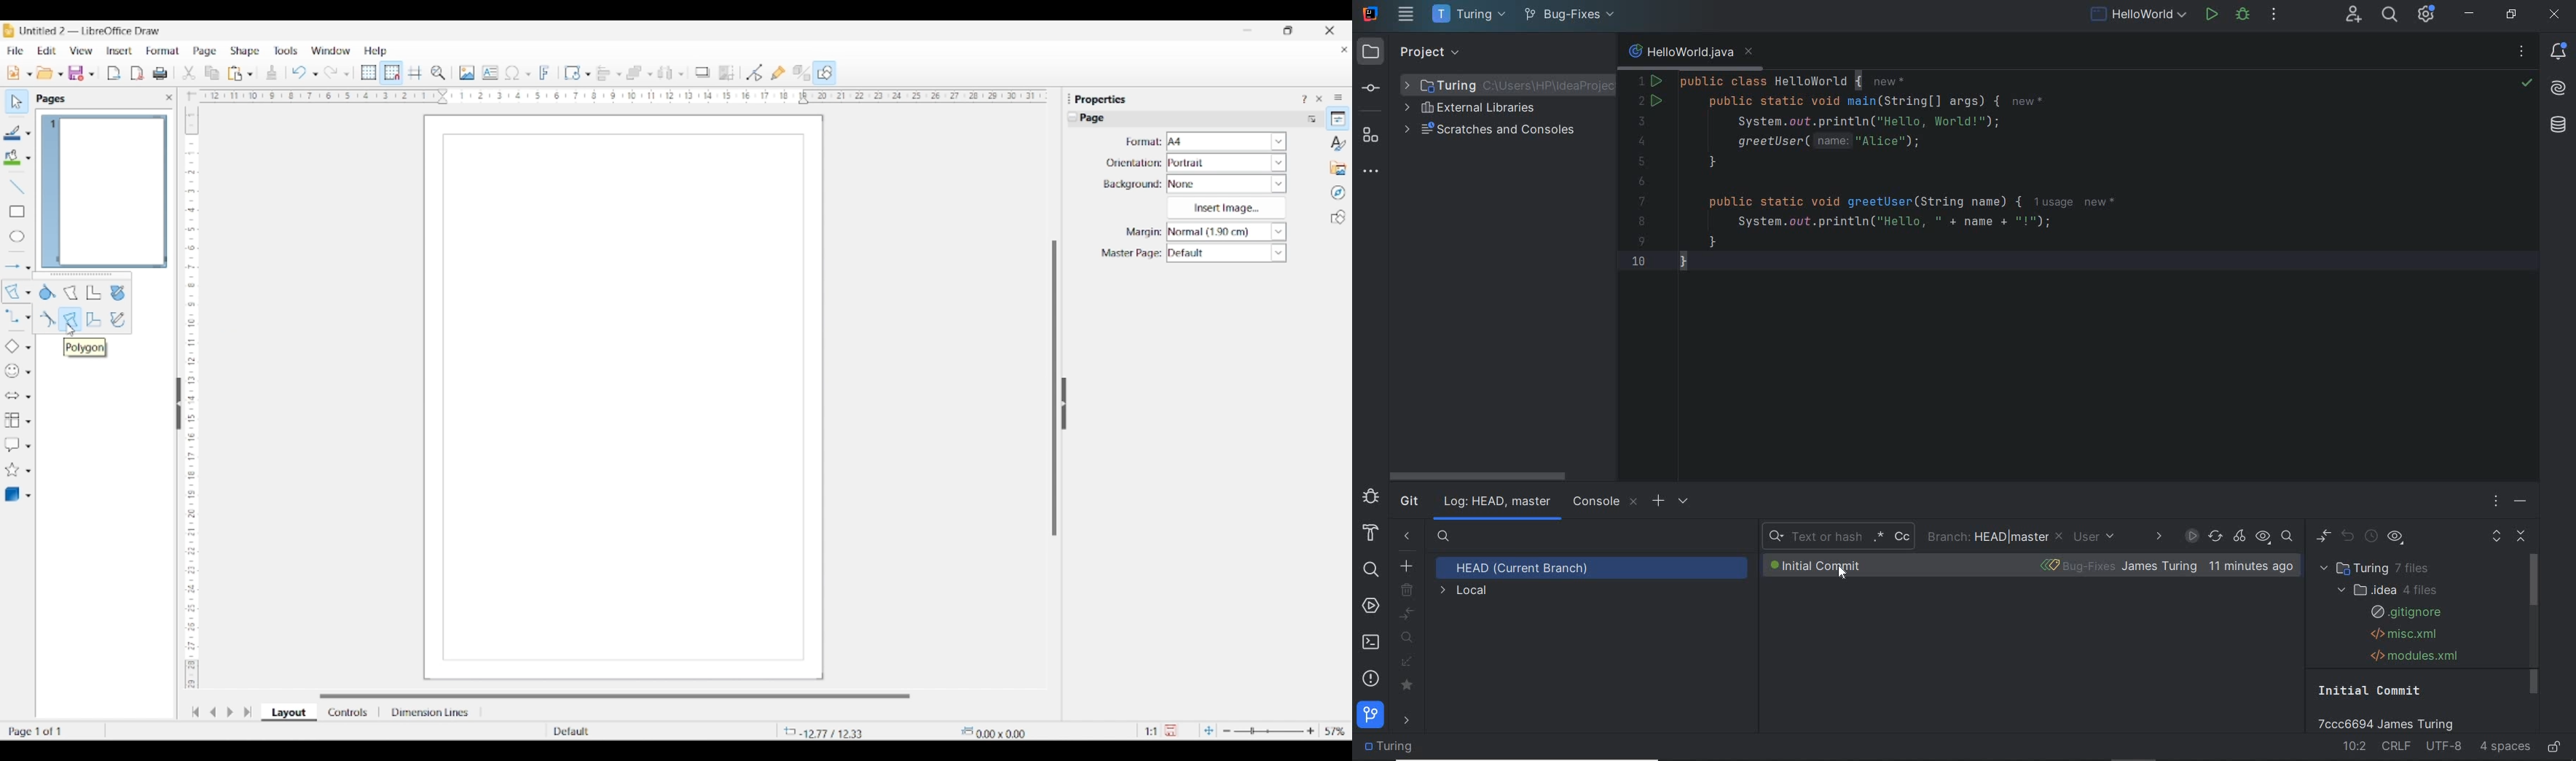 This screenshot has width=2576, height=784. What do you see at coordinates (213, 712) in the screenshot?
I see `Move to previous slide` at bounding box center [213, 712].